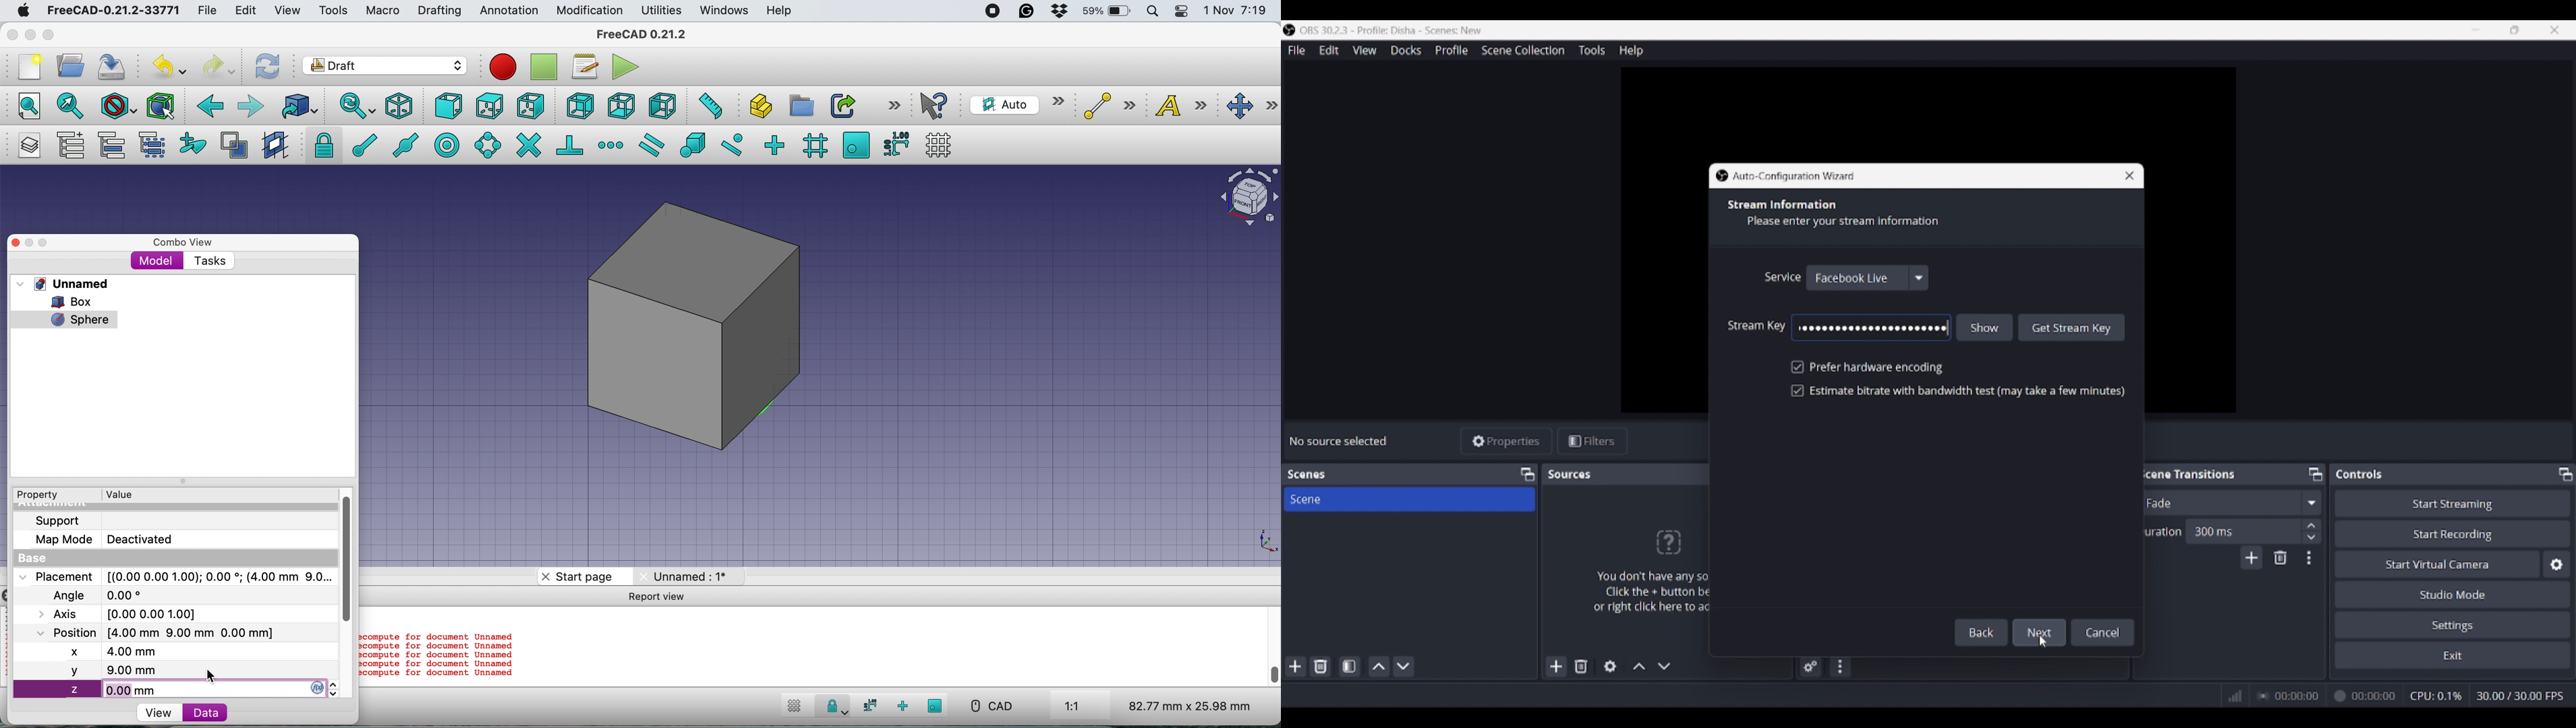 The image size is (2576, 728). What do you see at coordinates (12, 32) in the screenshot?
I see `close` at bounding box center [12, 32].